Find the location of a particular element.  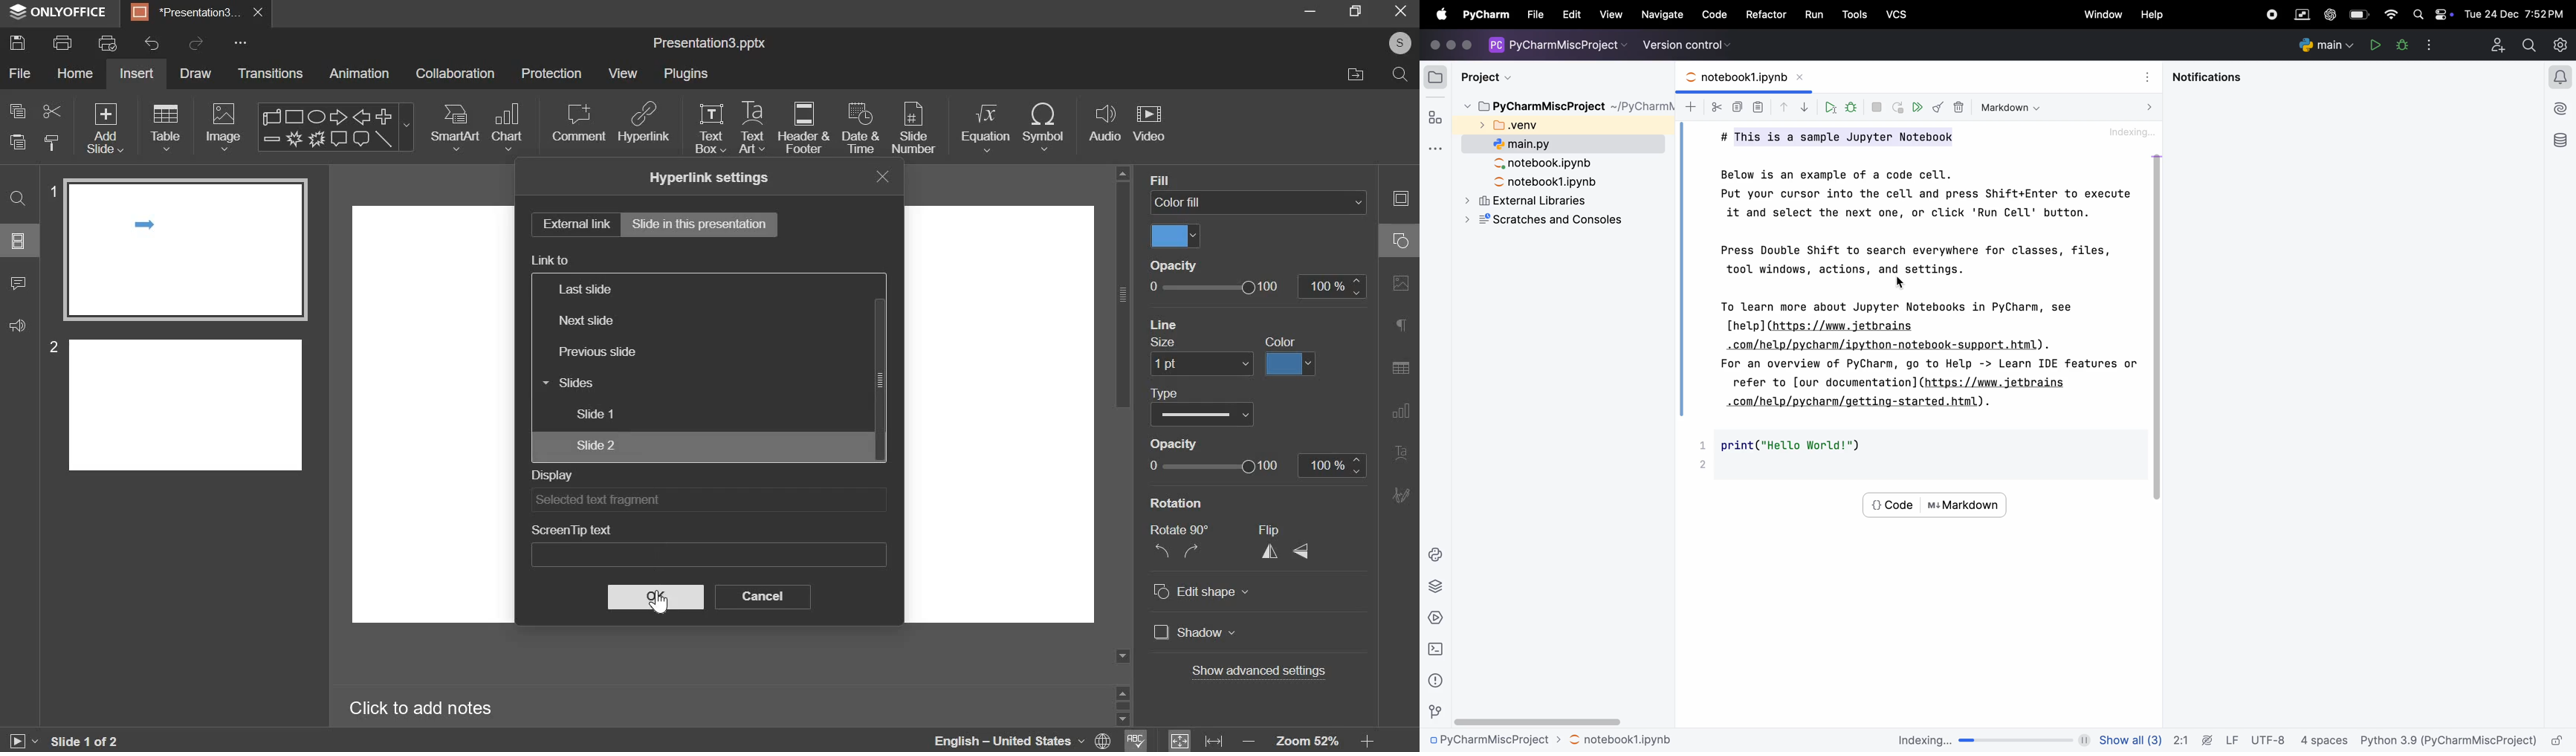

opacity from 0 to 100 is located at coordinates (1214, 465).